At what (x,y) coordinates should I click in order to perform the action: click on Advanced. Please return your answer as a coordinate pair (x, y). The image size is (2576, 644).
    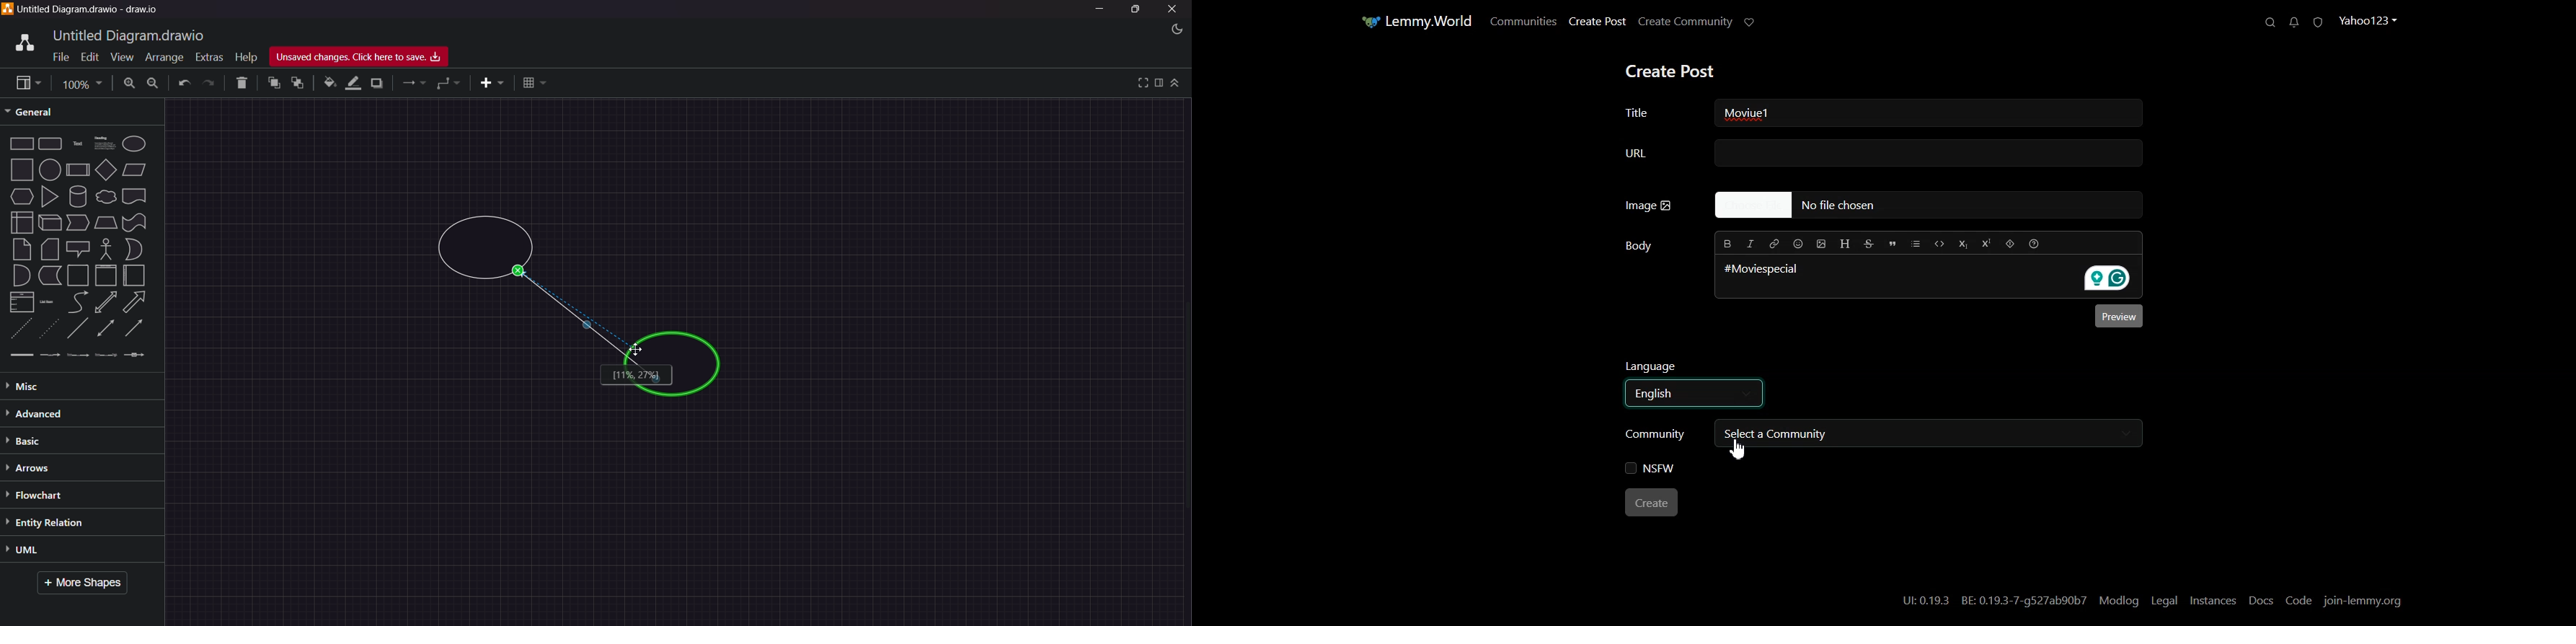
    Looking at the image, I should click on (62, 413).